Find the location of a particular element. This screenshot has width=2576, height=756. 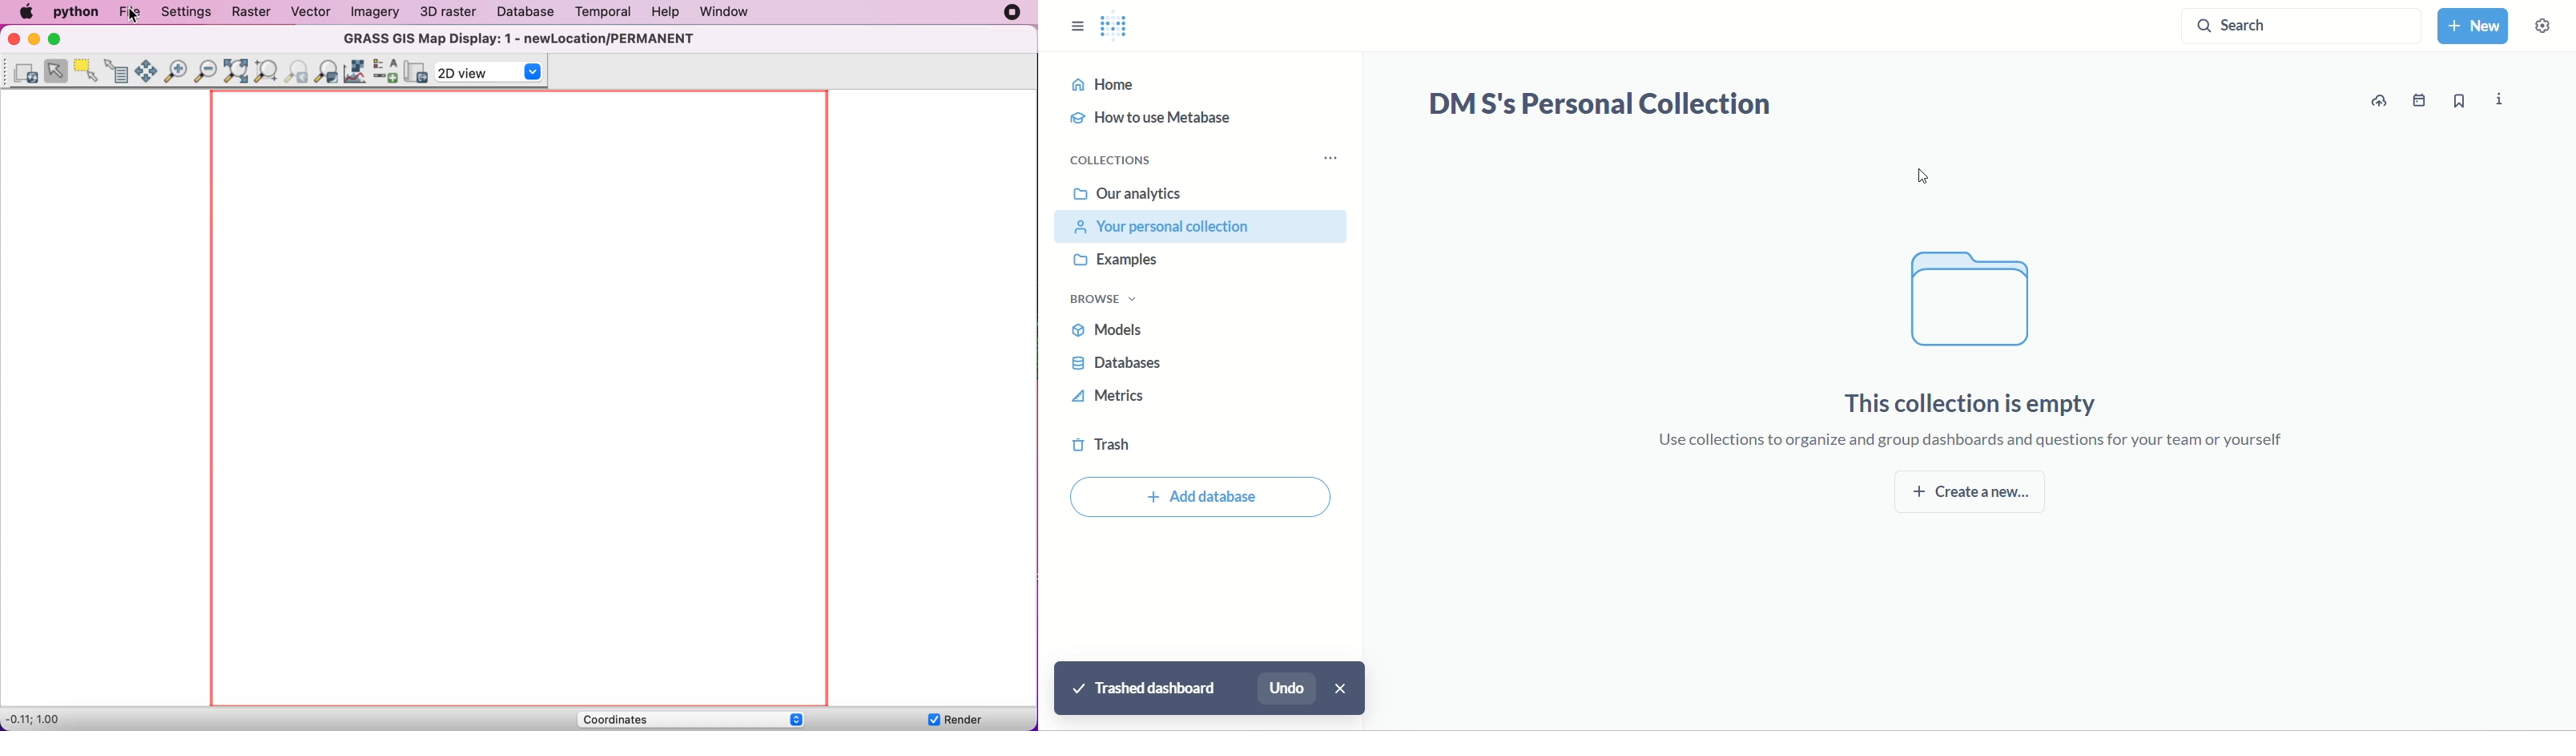

browse is located at coordinates (1111, 301).